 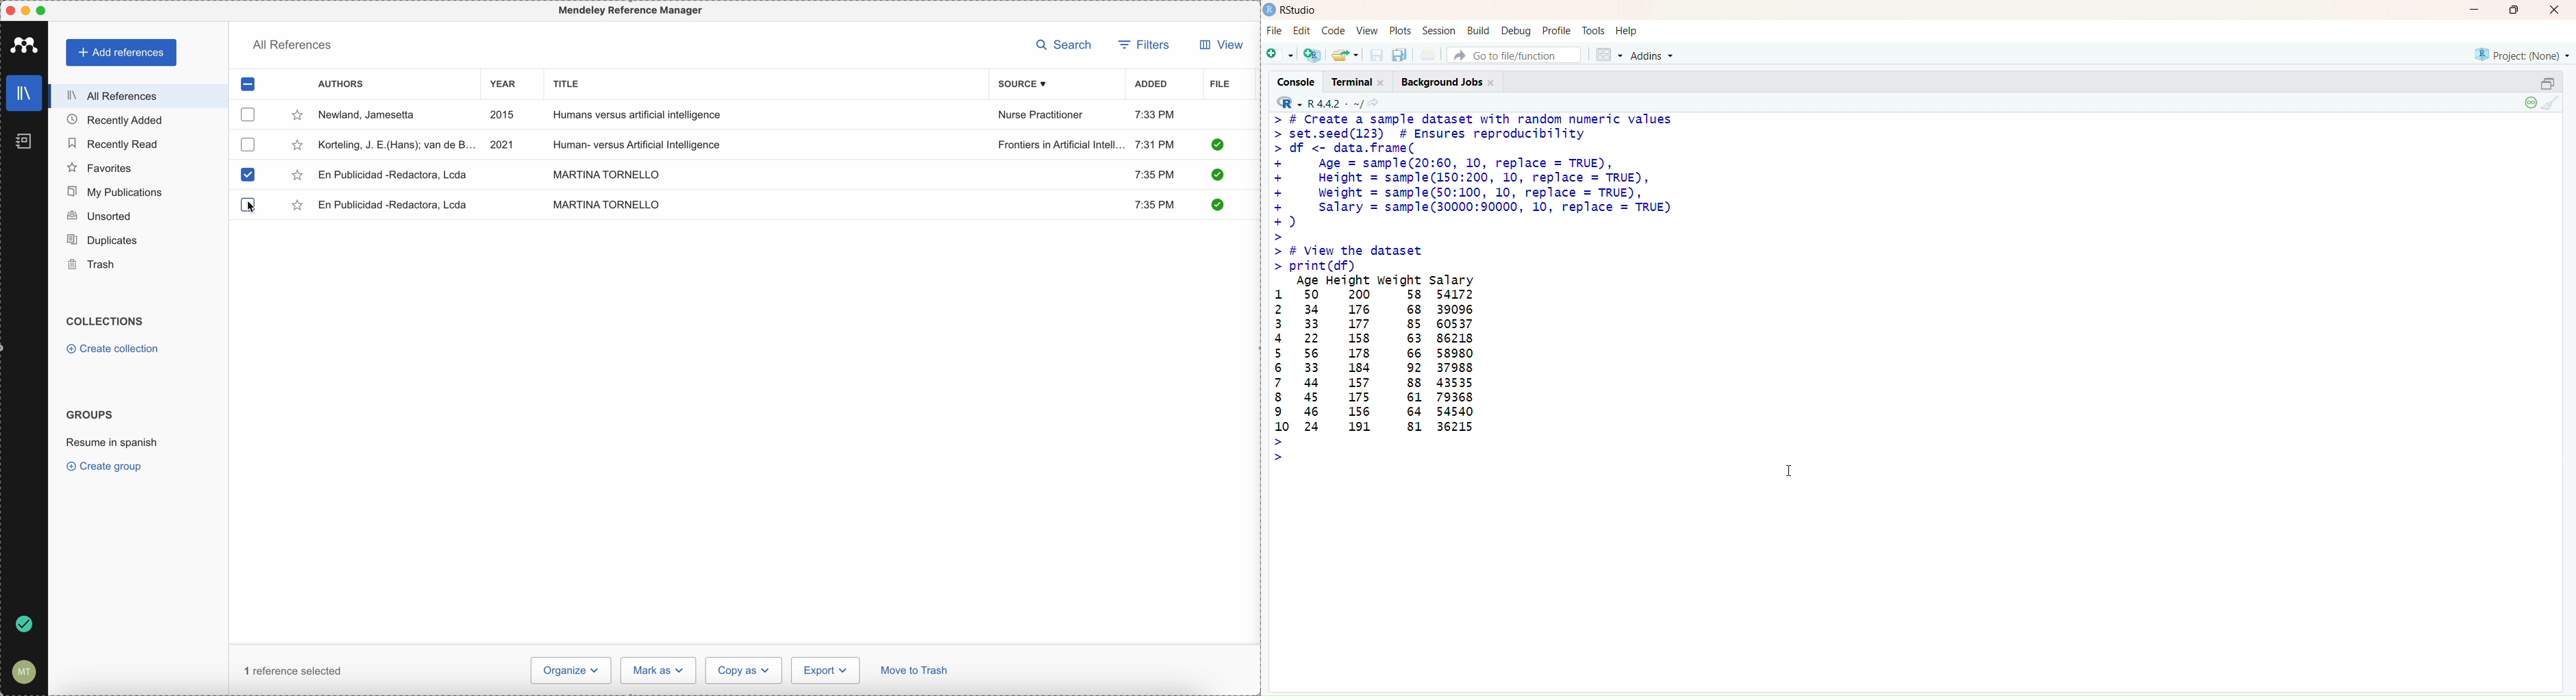 What do you see at coordinates (297, 176) in the screenshot?
I see `favorite` at bounding box center [297, 176].